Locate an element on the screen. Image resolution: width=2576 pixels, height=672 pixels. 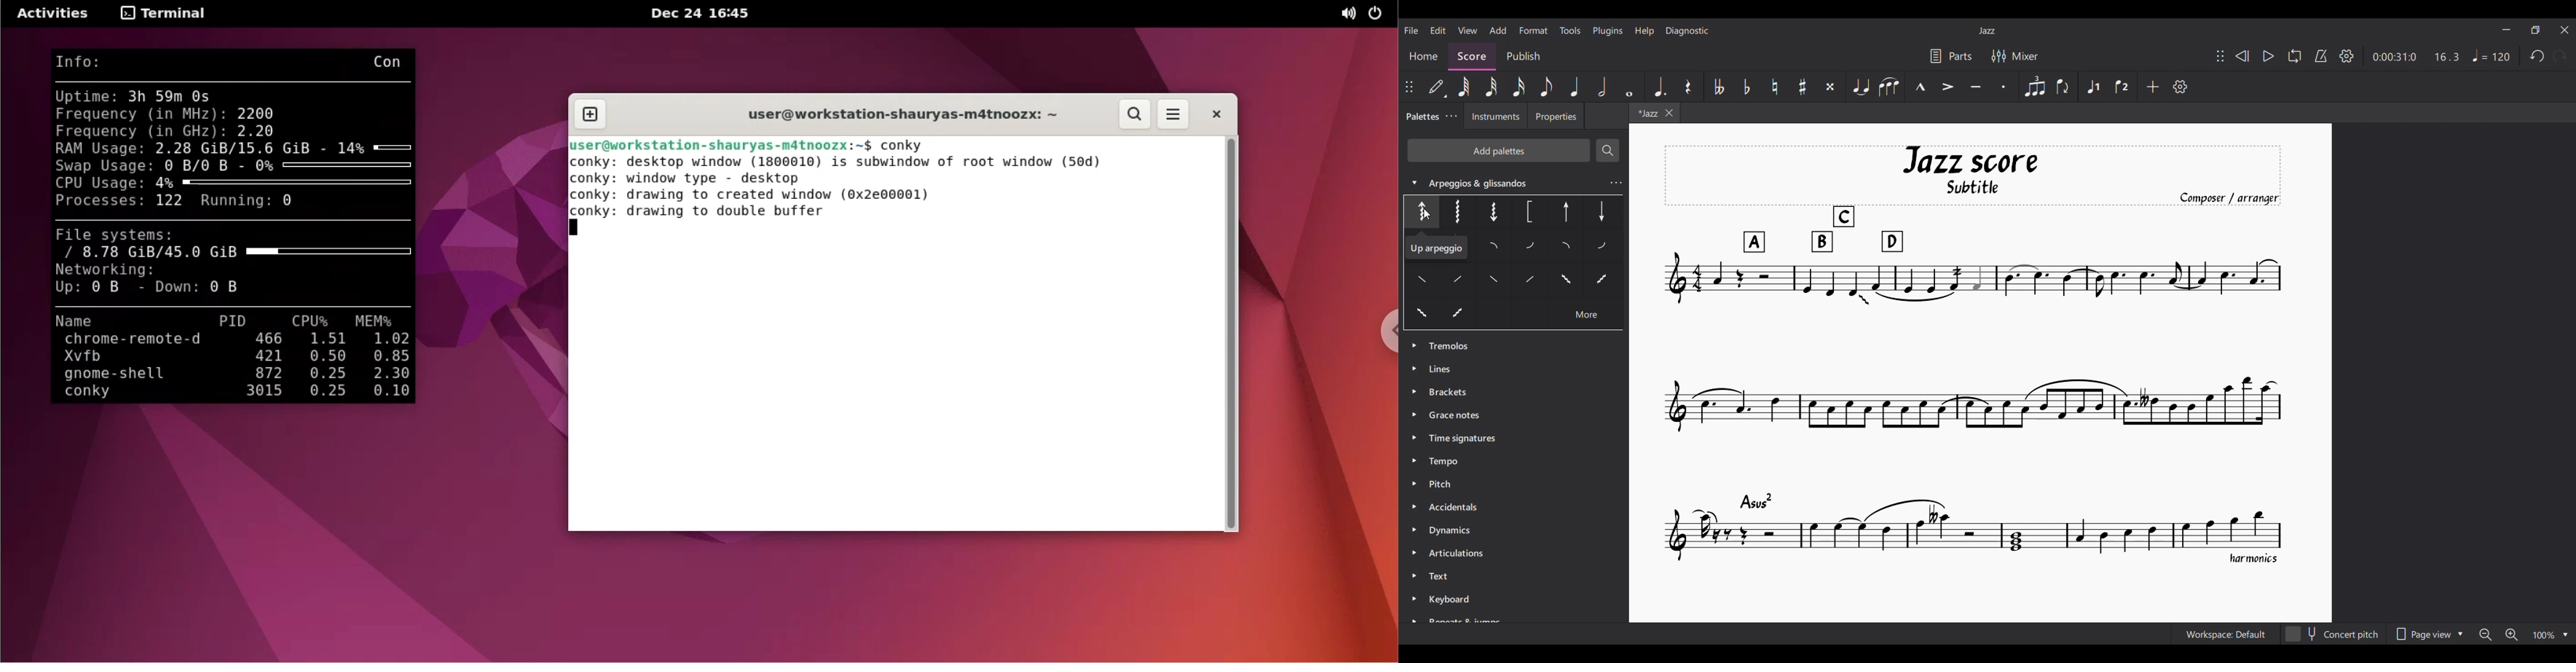
Toggle double sharp is located at coordinates (1830, 87).